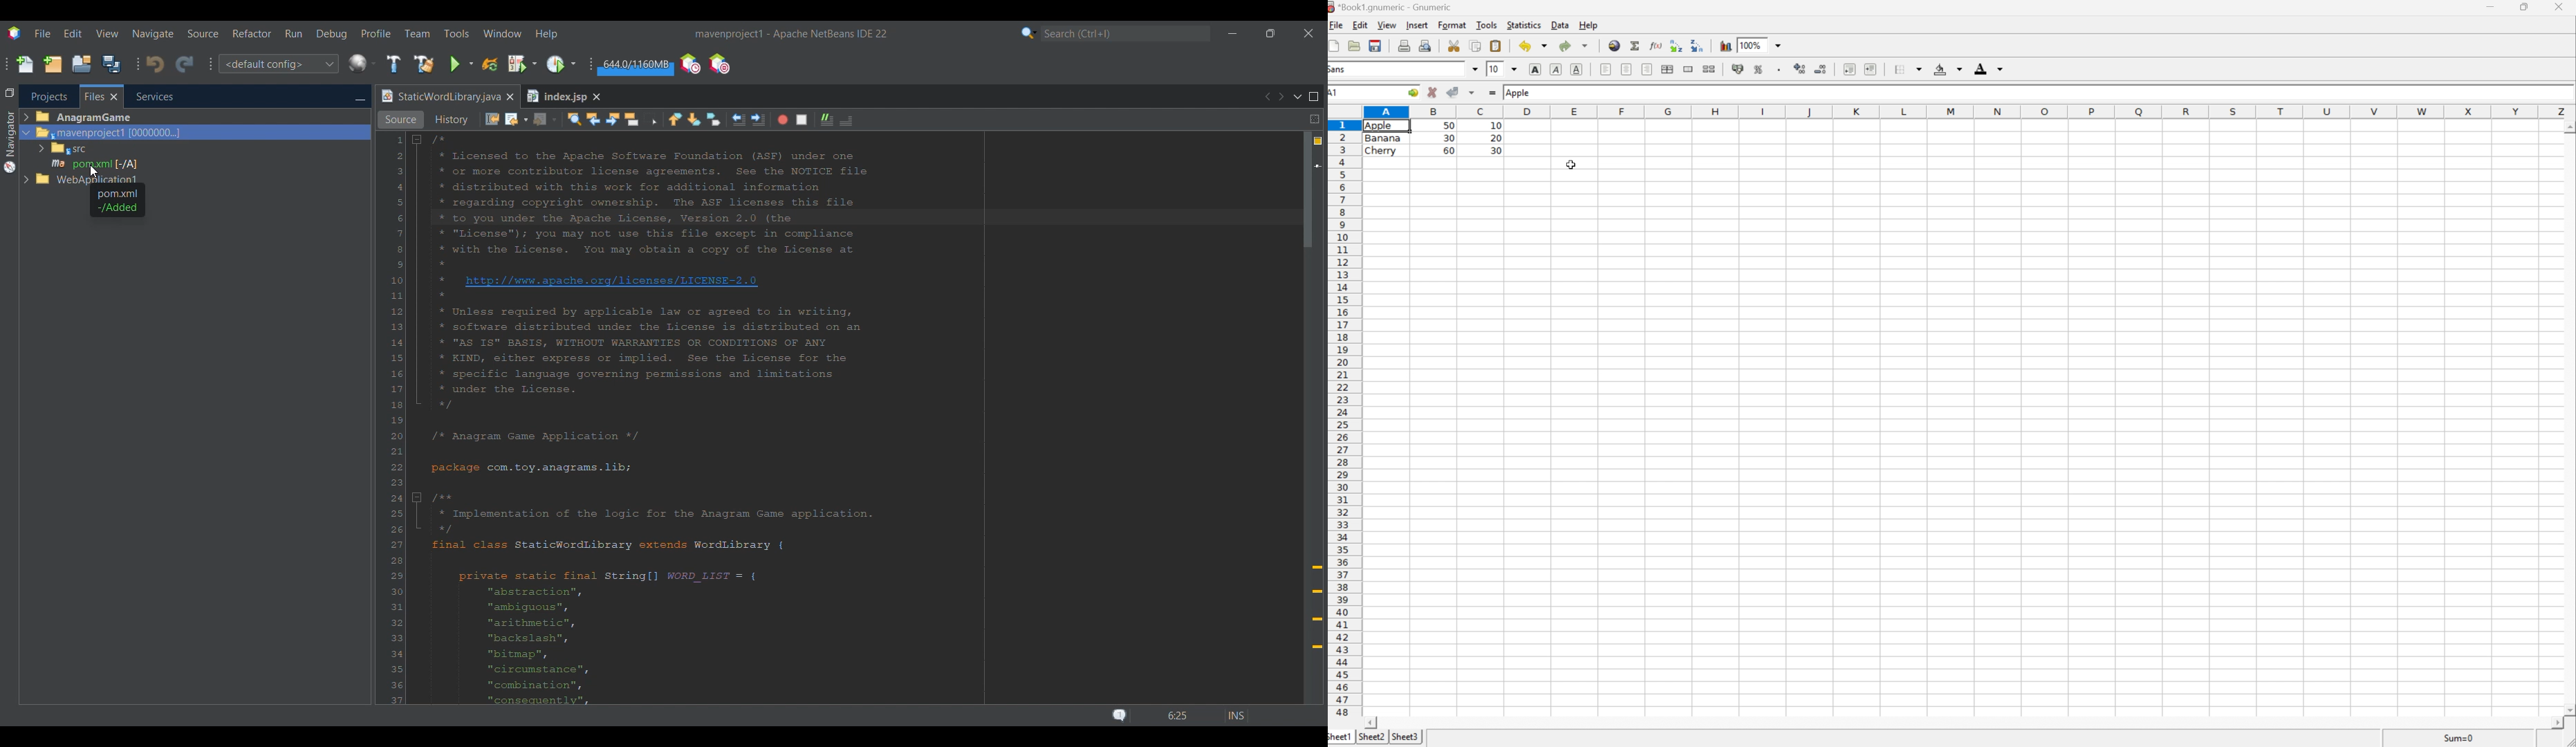  I want to click on edit, so click(1360, 25).